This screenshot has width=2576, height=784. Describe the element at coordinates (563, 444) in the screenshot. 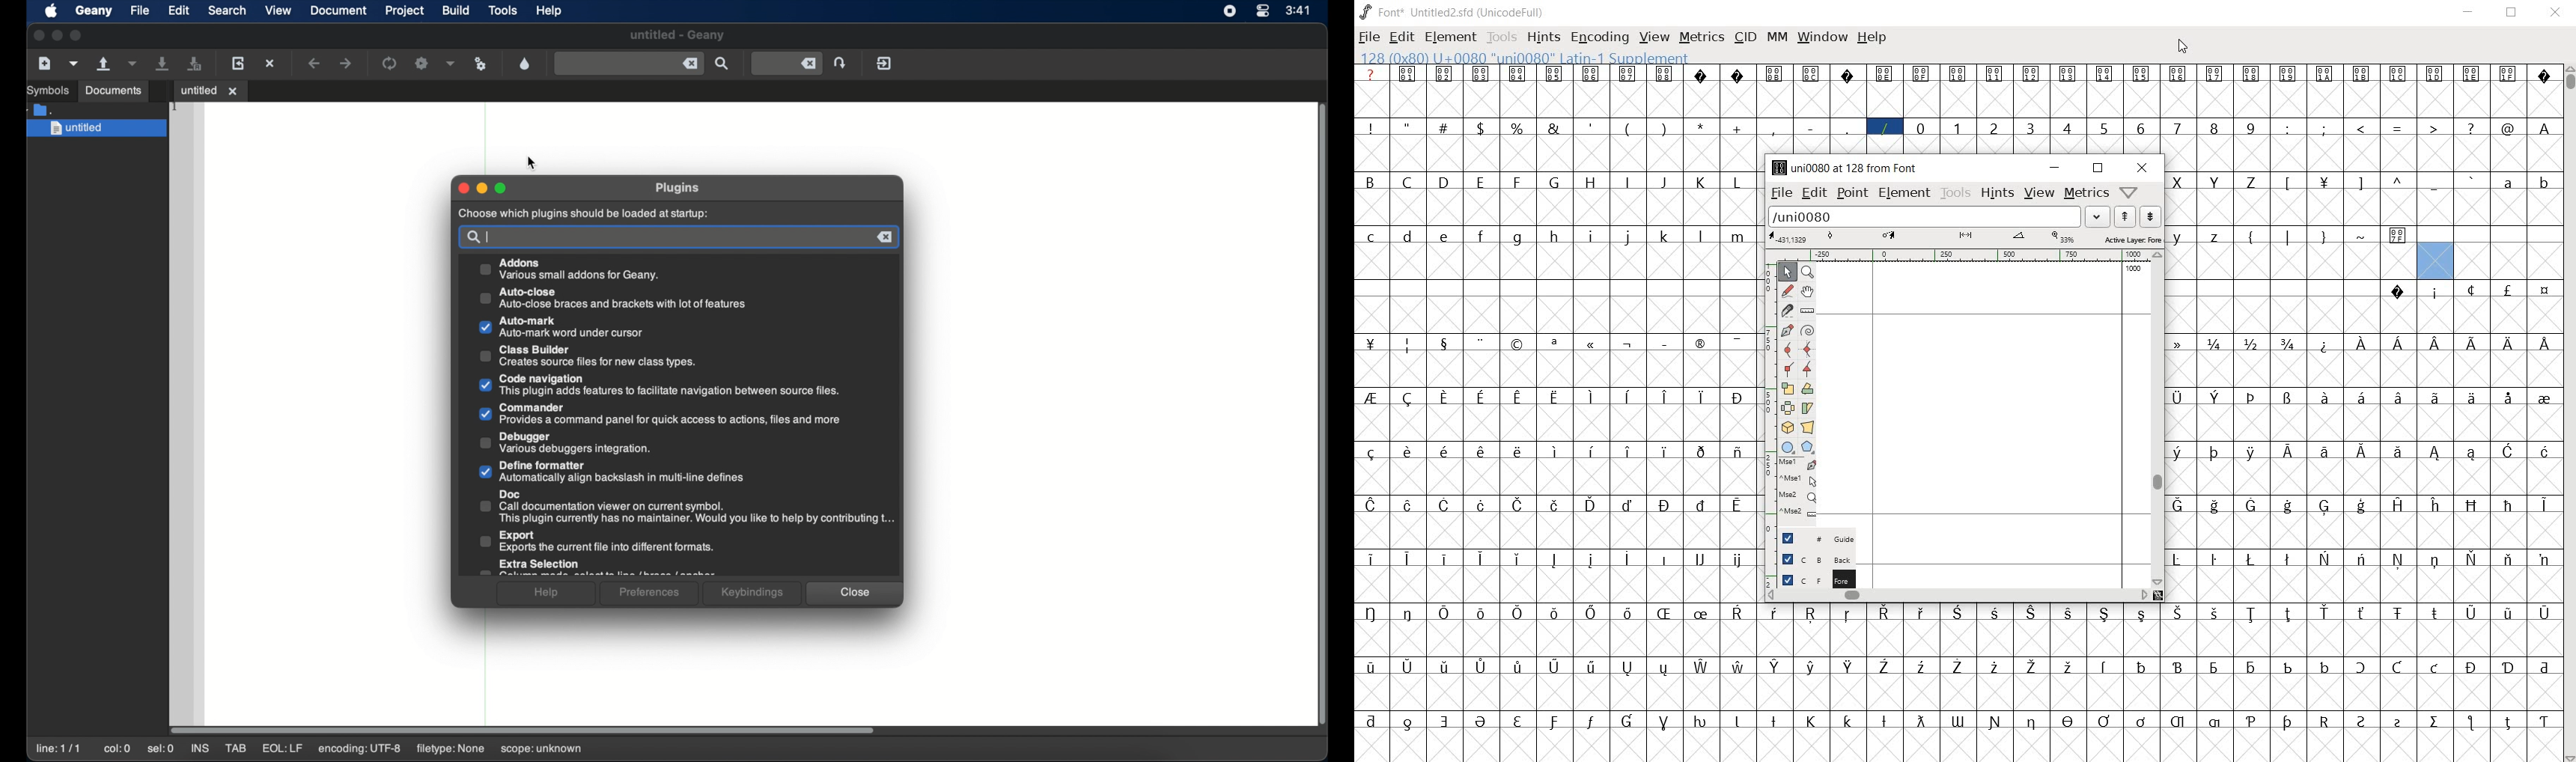

I see `debugger` at that location.